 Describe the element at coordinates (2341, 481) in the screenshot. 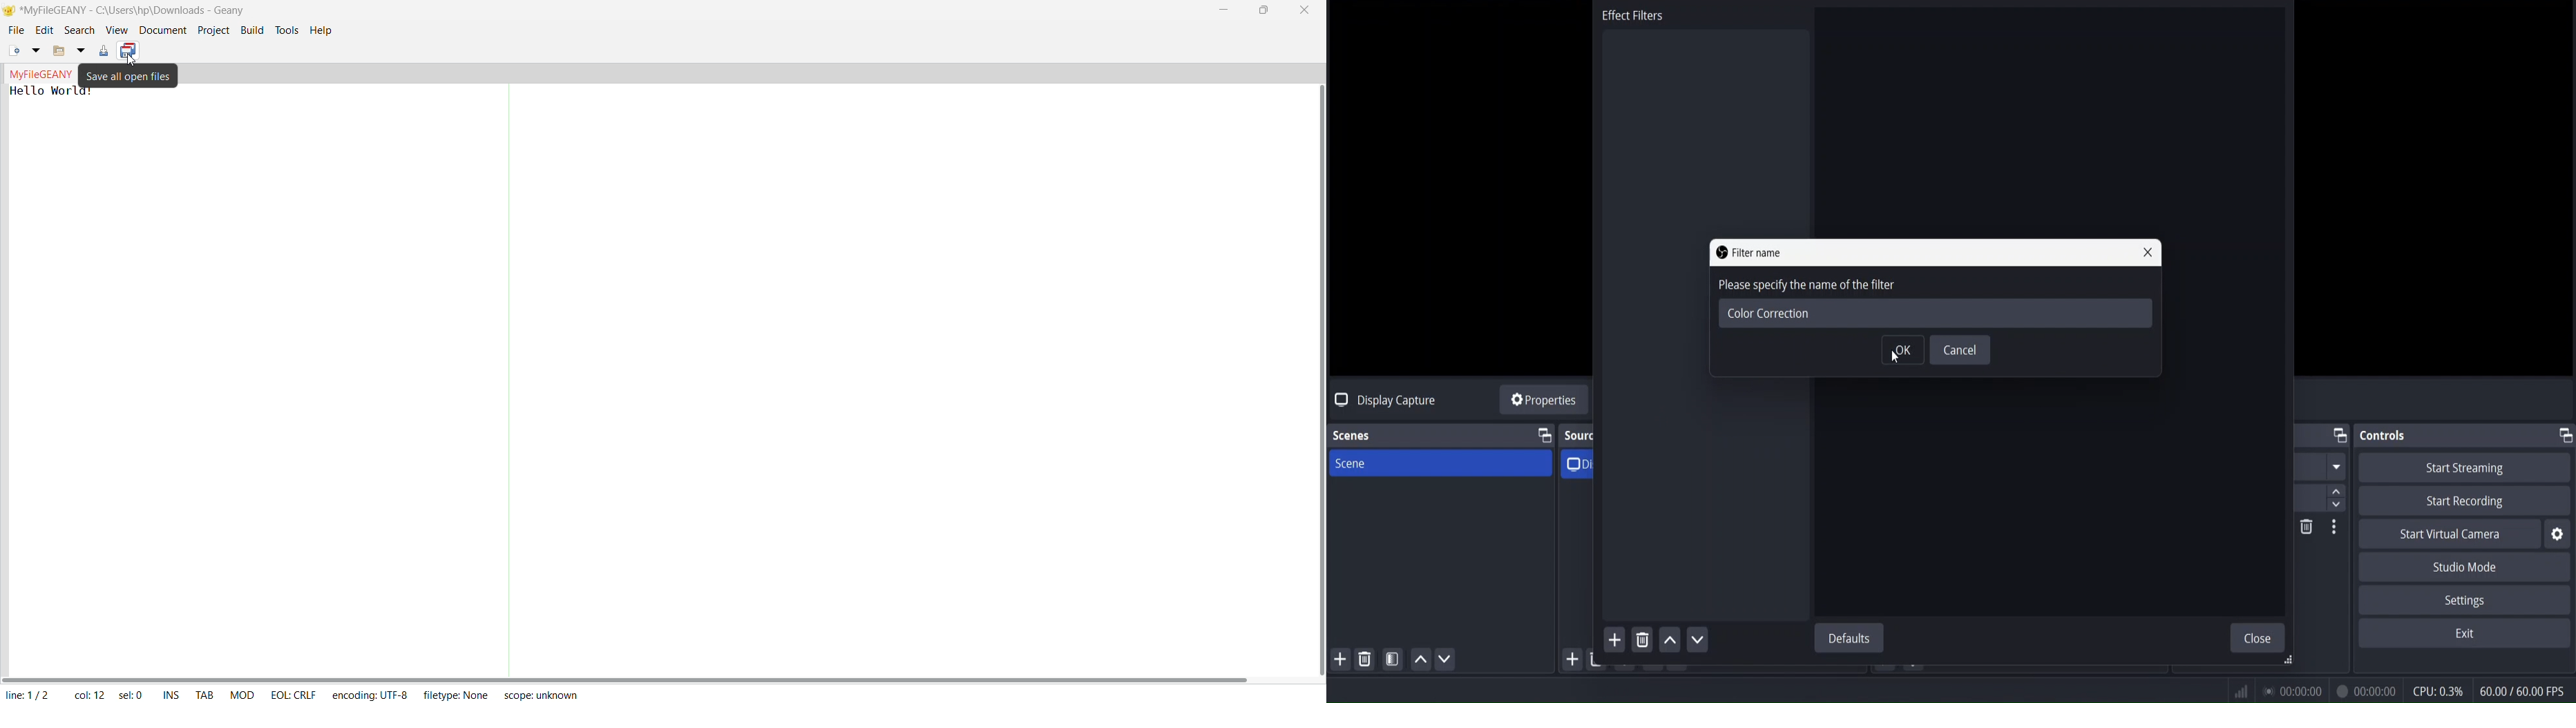

I see `up/down button` at that location.